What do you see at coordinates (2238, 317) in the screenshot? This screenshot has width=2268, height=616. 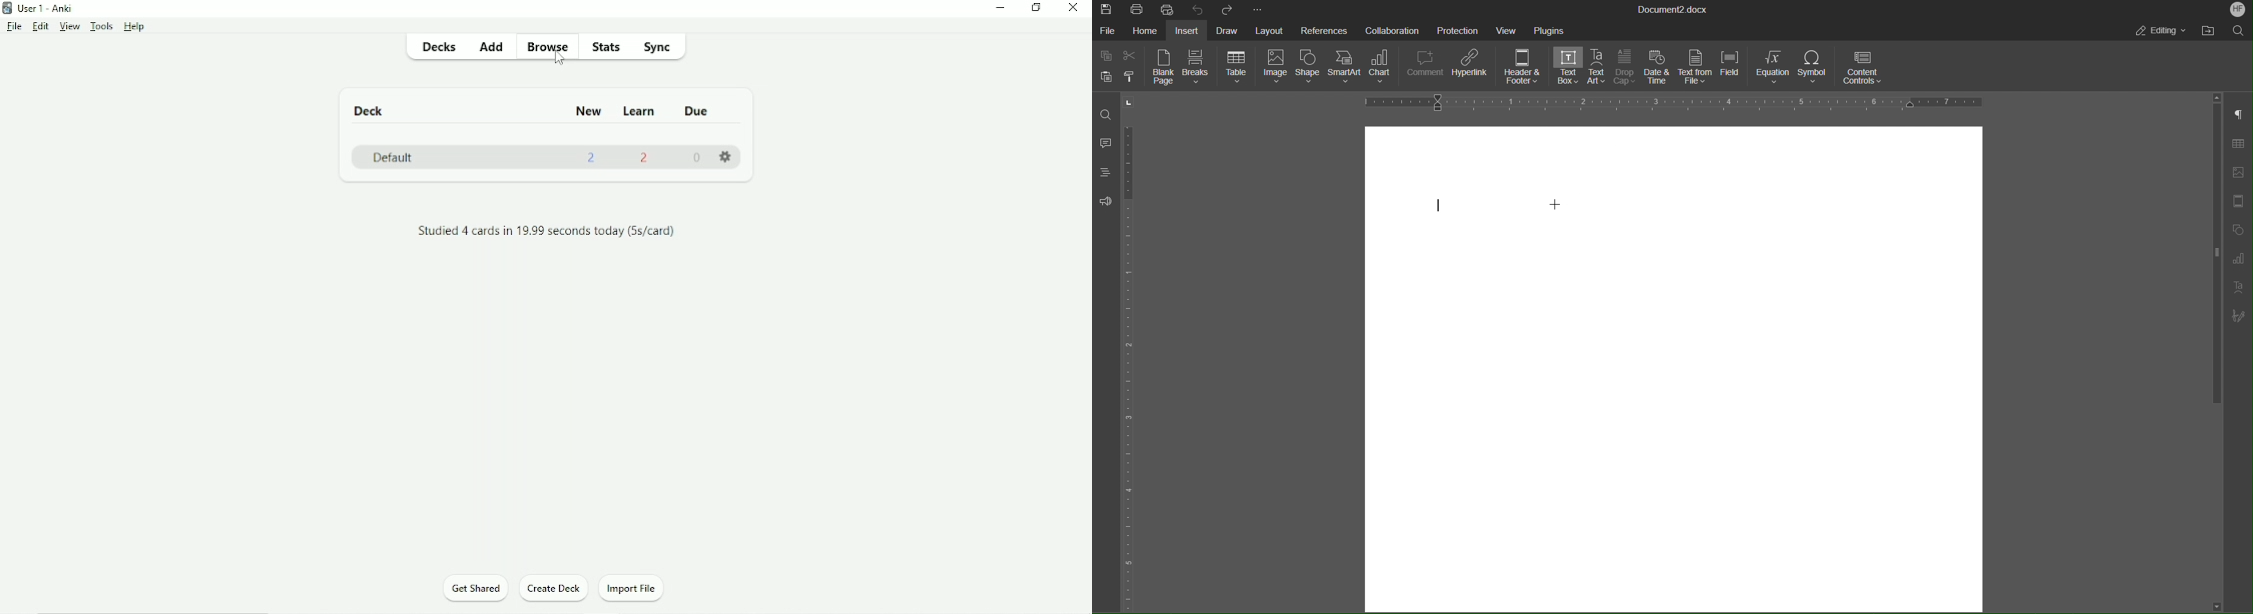 I see `Signature` at bounding box center [2238, 317].